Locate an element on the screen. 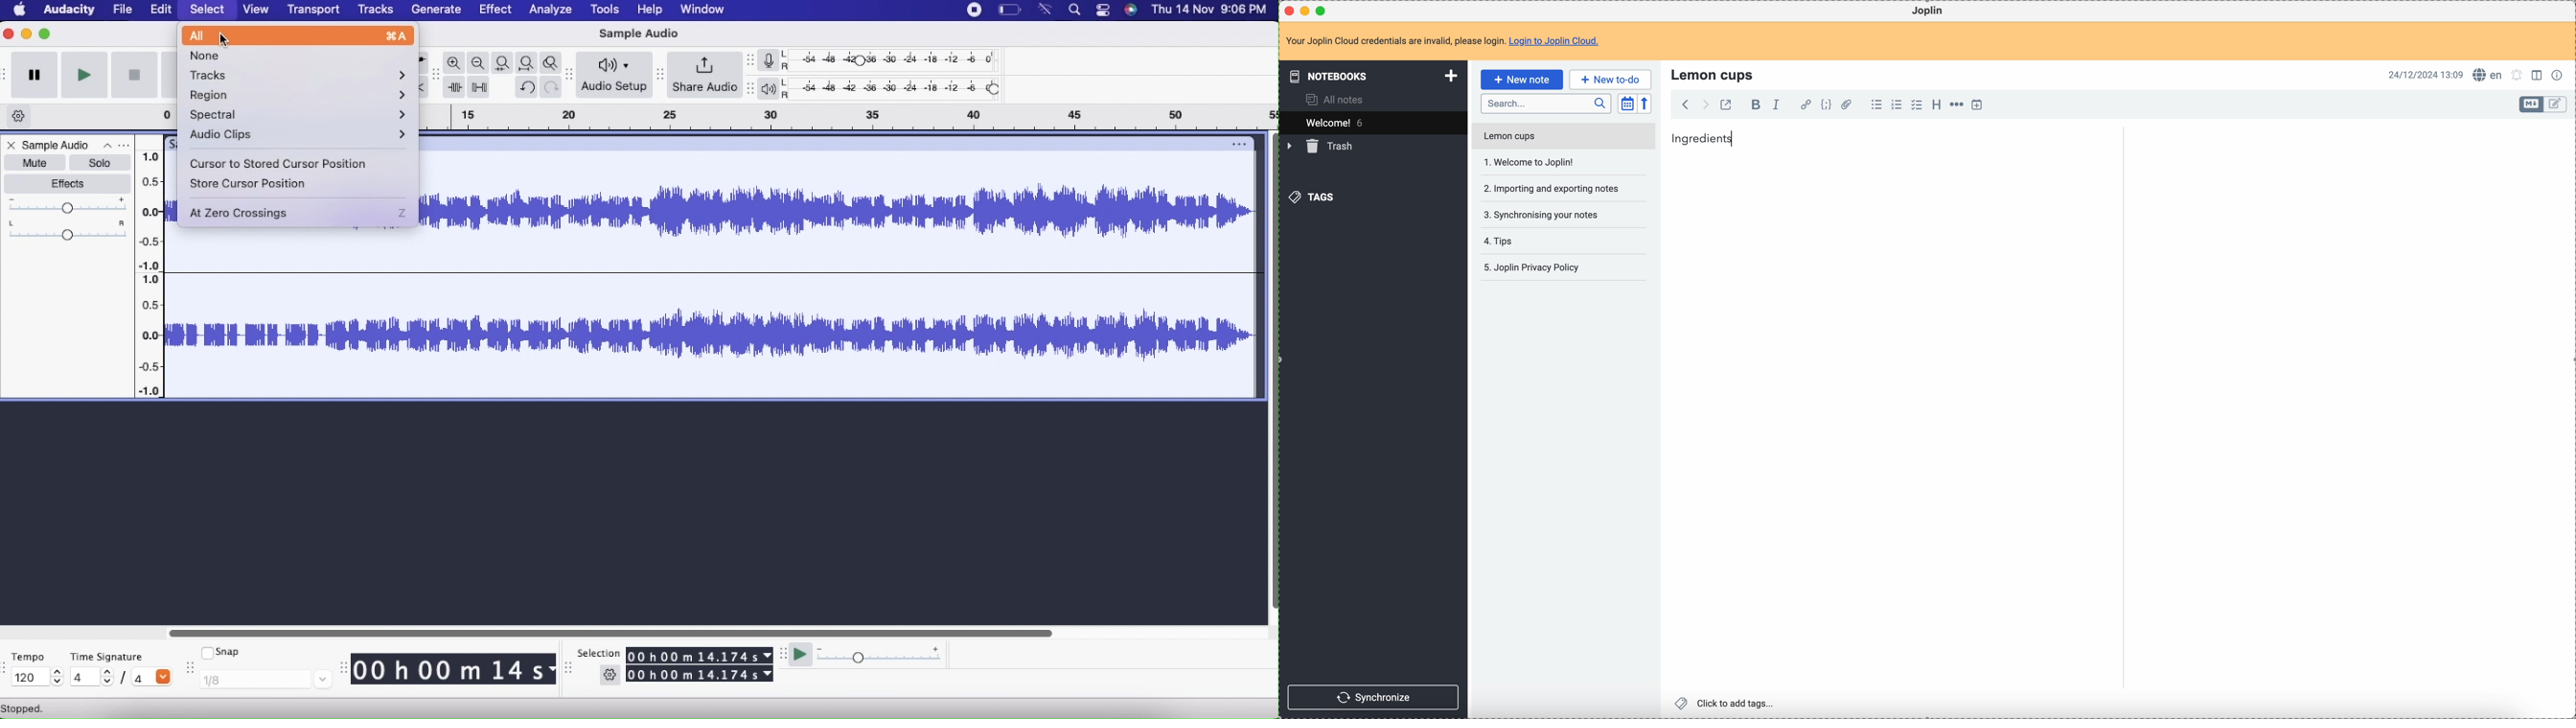  note is located at coordinates (1449, 42).